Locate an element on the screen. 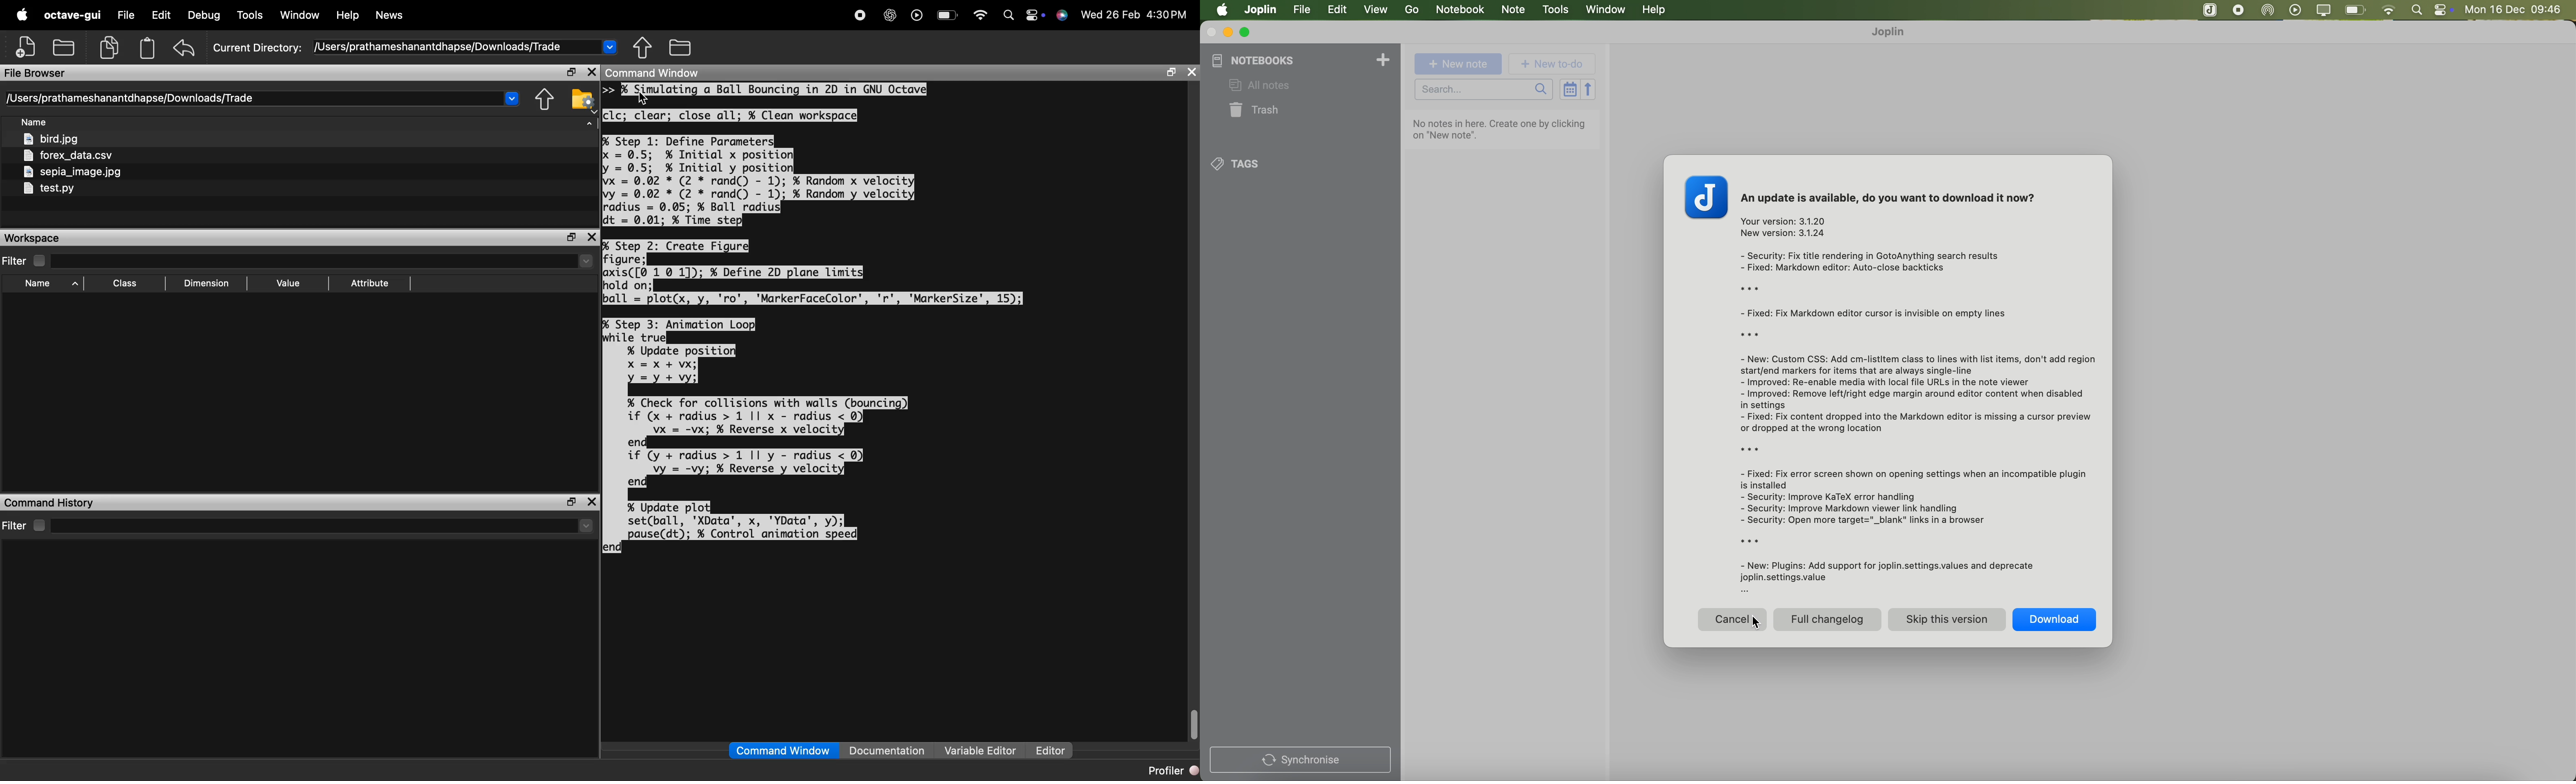  Airdrop is located at coordinates (2270, 11).